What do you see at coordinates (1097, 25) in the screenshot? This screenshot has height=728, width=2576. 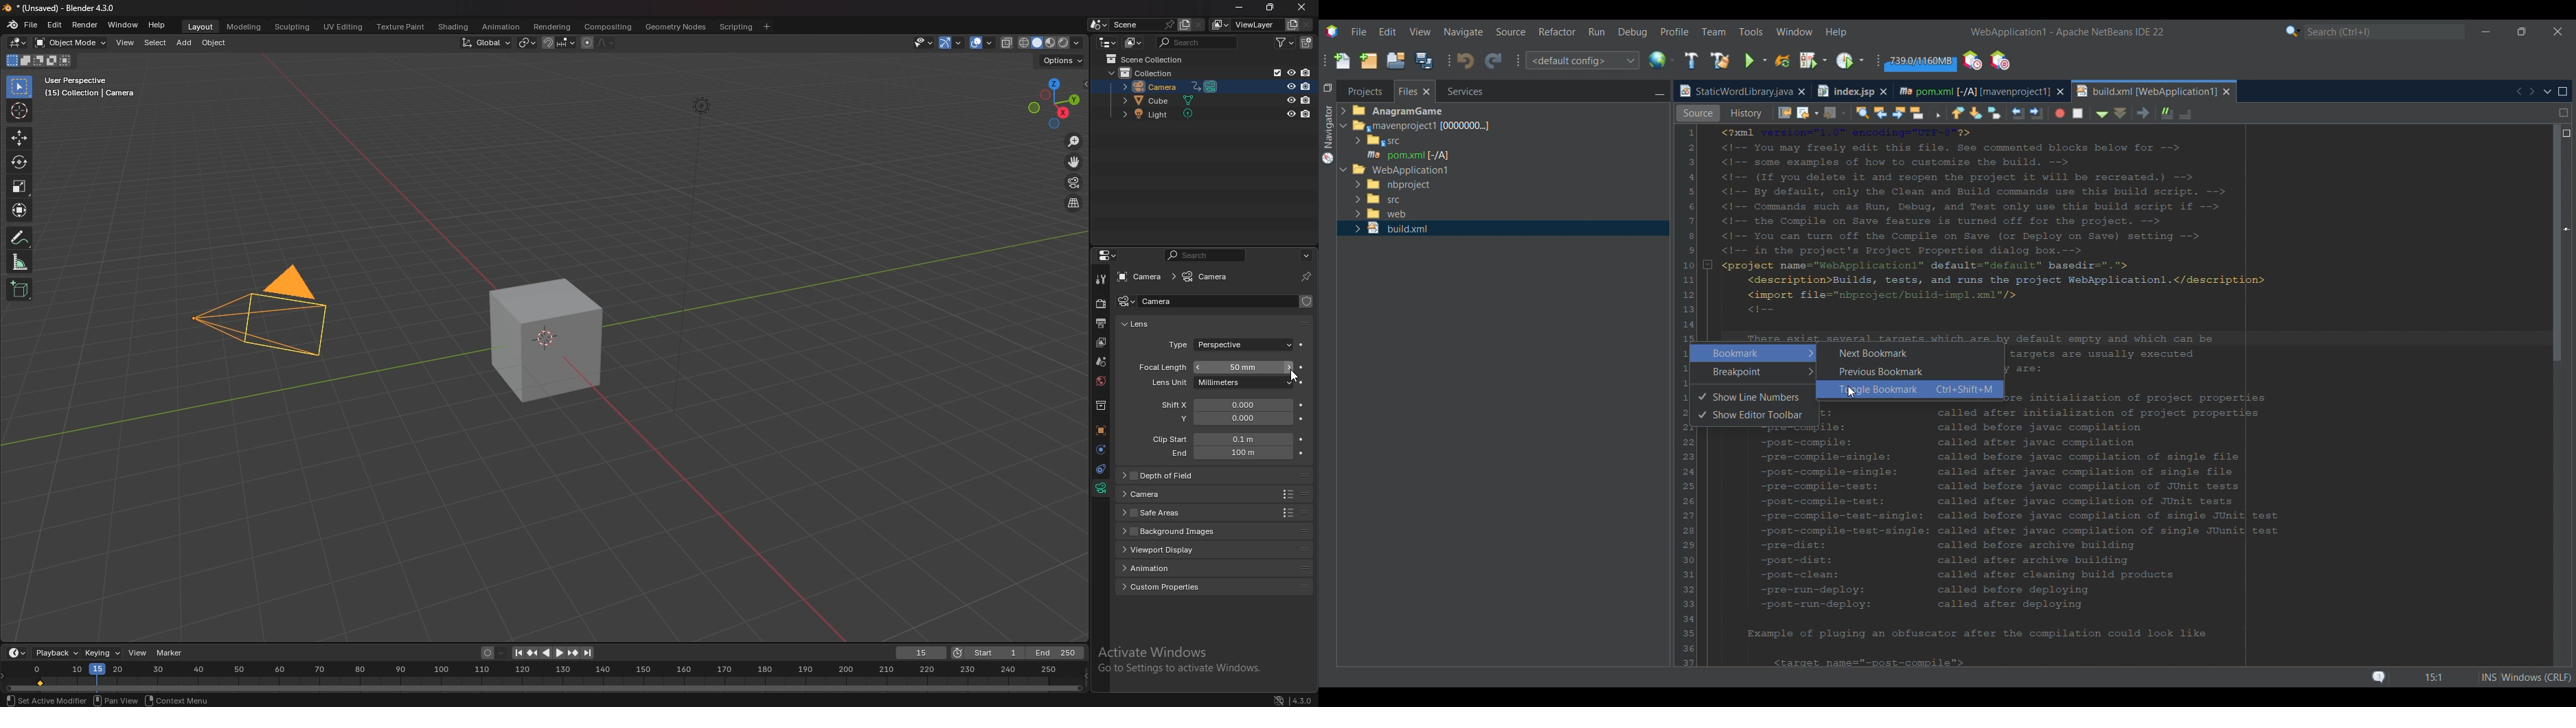 I see `browse scene` at bounding box center [1097, 25].